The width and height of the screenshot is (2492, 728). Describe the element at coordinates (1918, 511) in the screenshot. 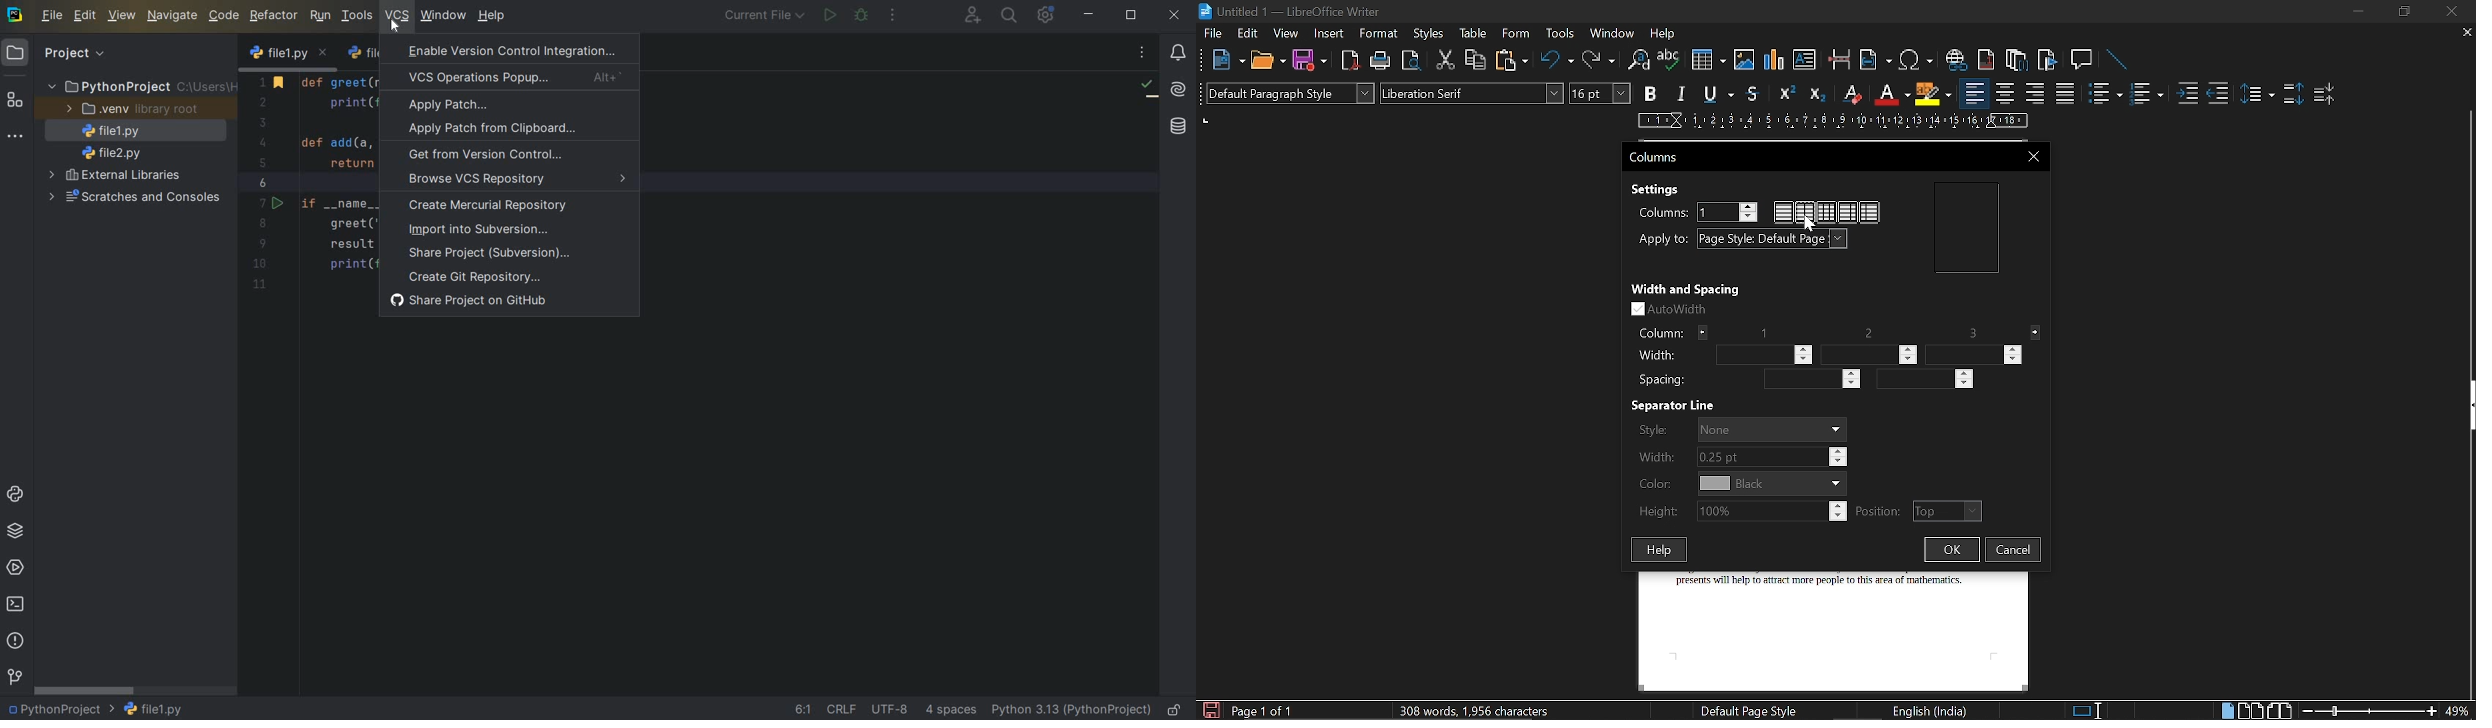

I see `Position` at that location.